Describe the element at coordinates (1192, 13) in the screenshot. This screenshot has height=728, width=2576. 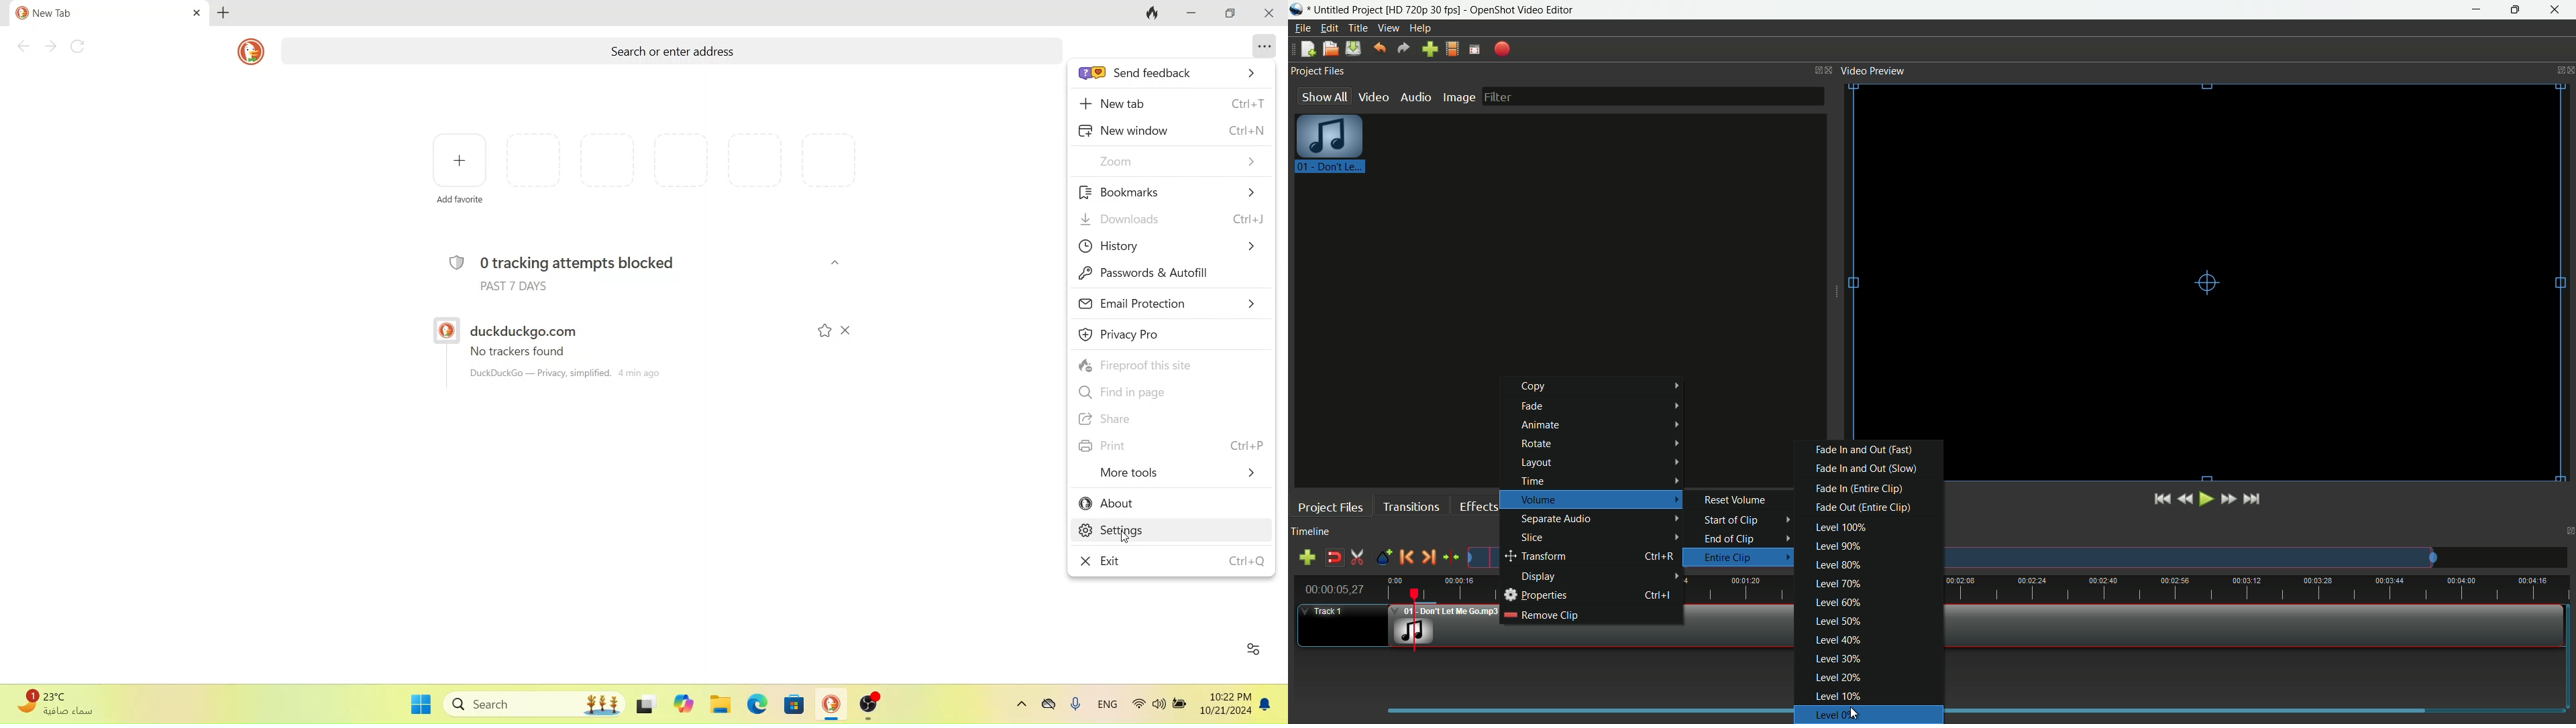
I see `minimize` at that location.